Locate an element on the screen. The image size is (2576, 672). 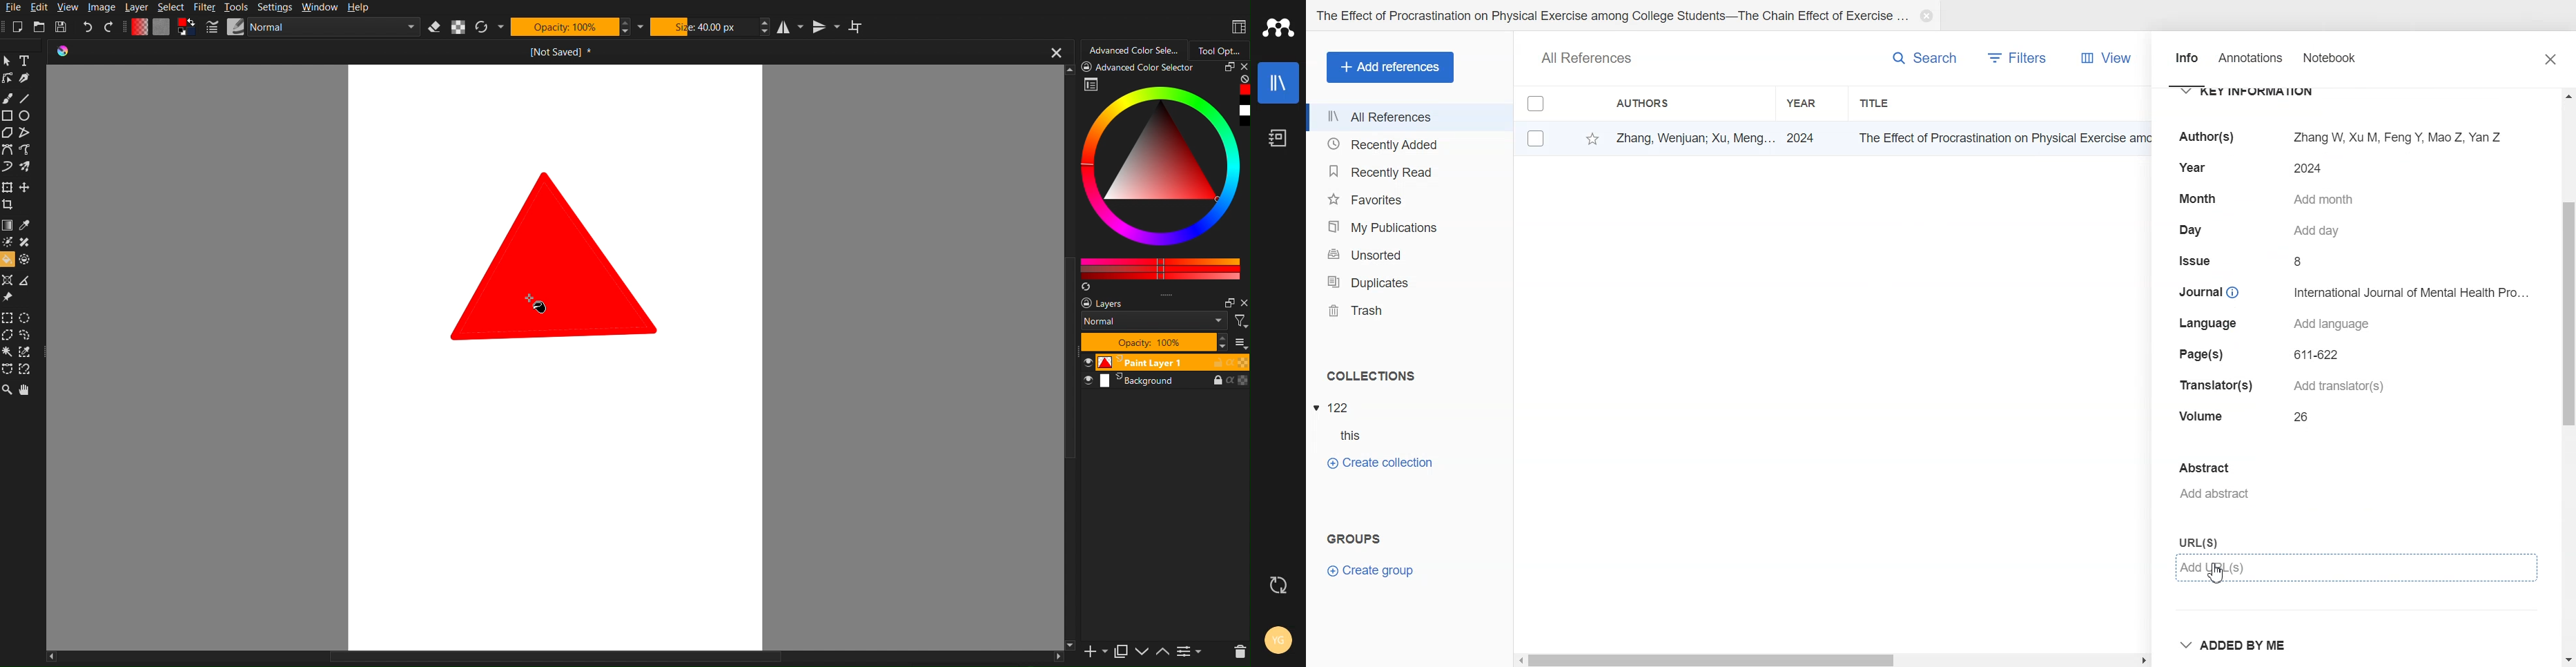
colorize mask tool is located at coordinates (10, 243).